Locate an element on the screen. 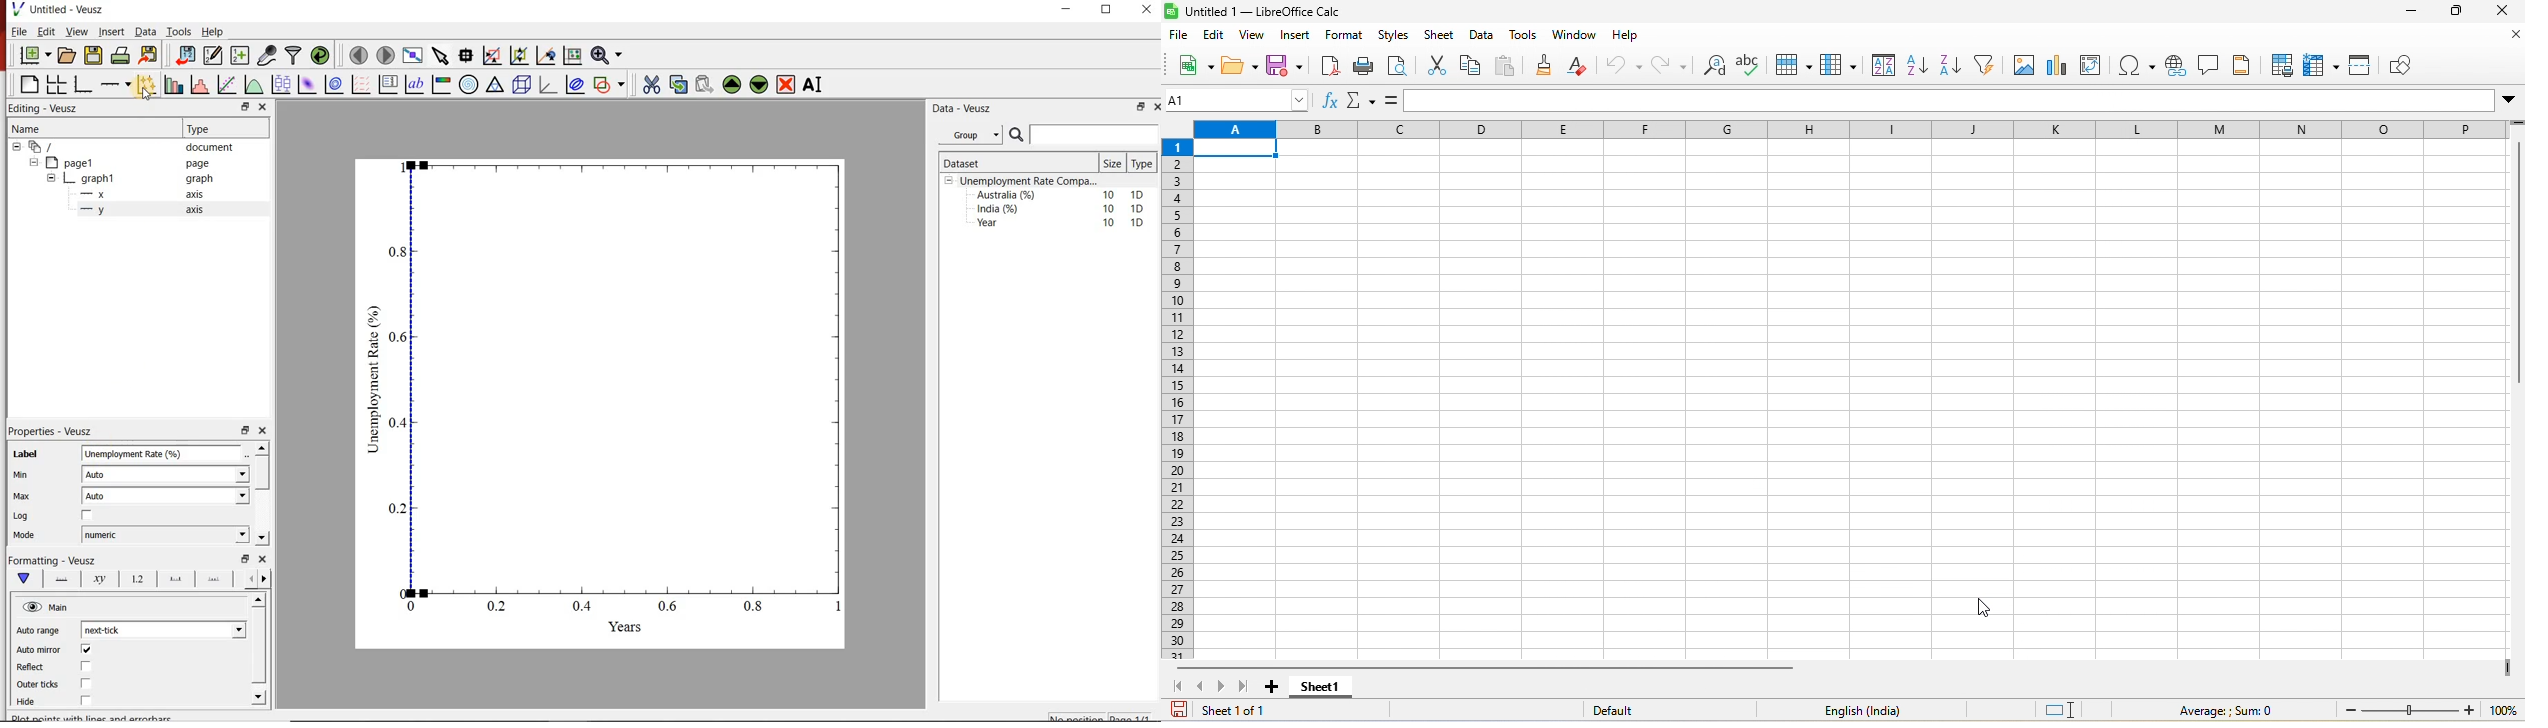 This screenshot has height=728, width=2548. click to zoom out graph axes is located at coordinates (520, 54).